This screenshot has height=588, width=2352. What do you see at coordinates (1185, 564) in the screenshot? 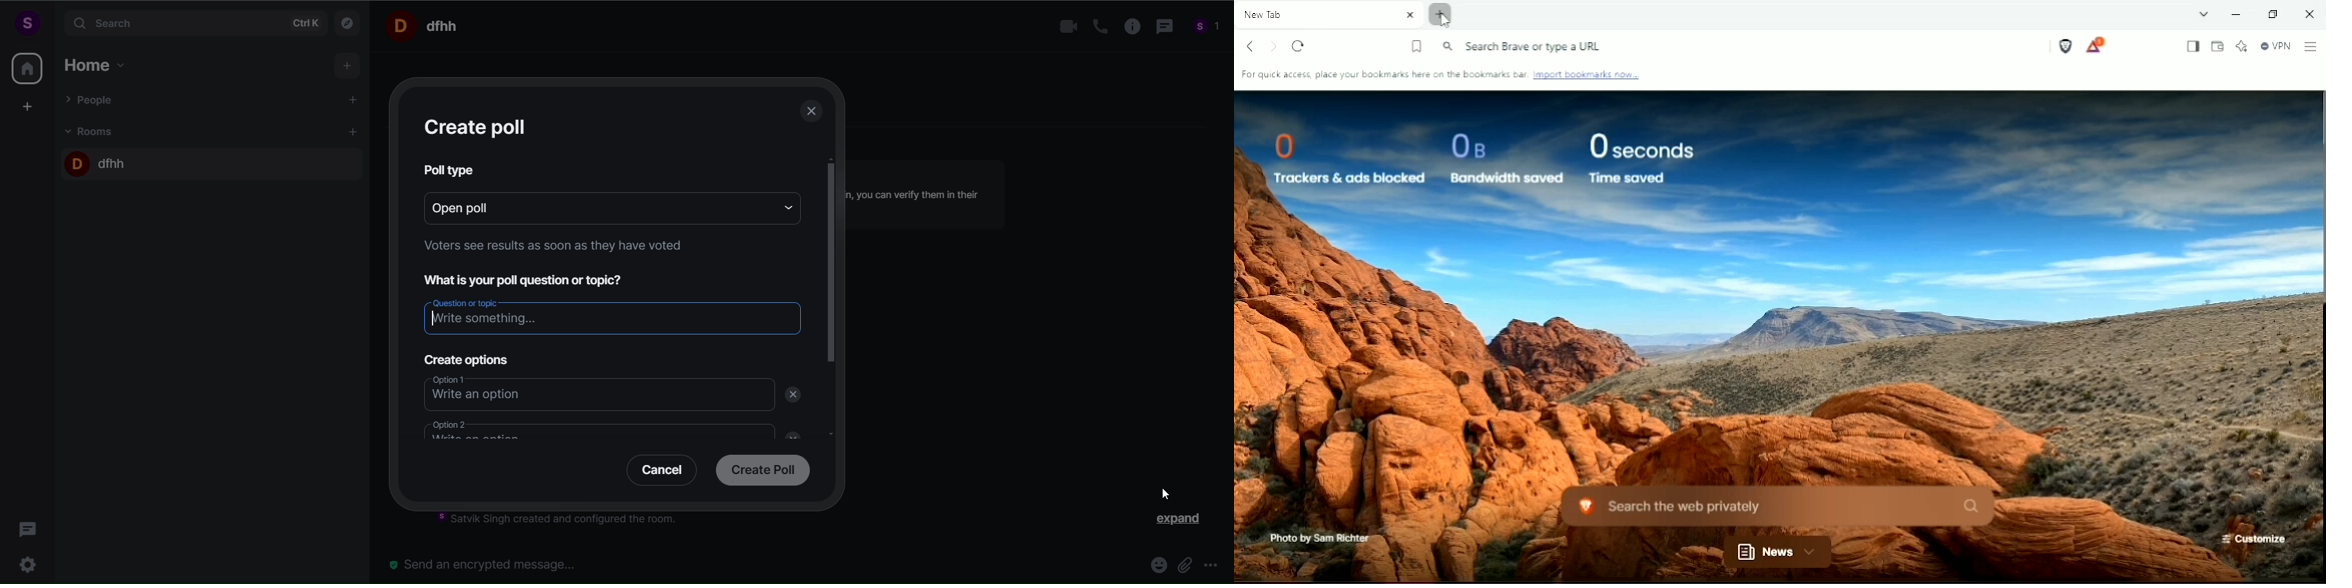
I see `attachment` at bounding box center [1185, 564].